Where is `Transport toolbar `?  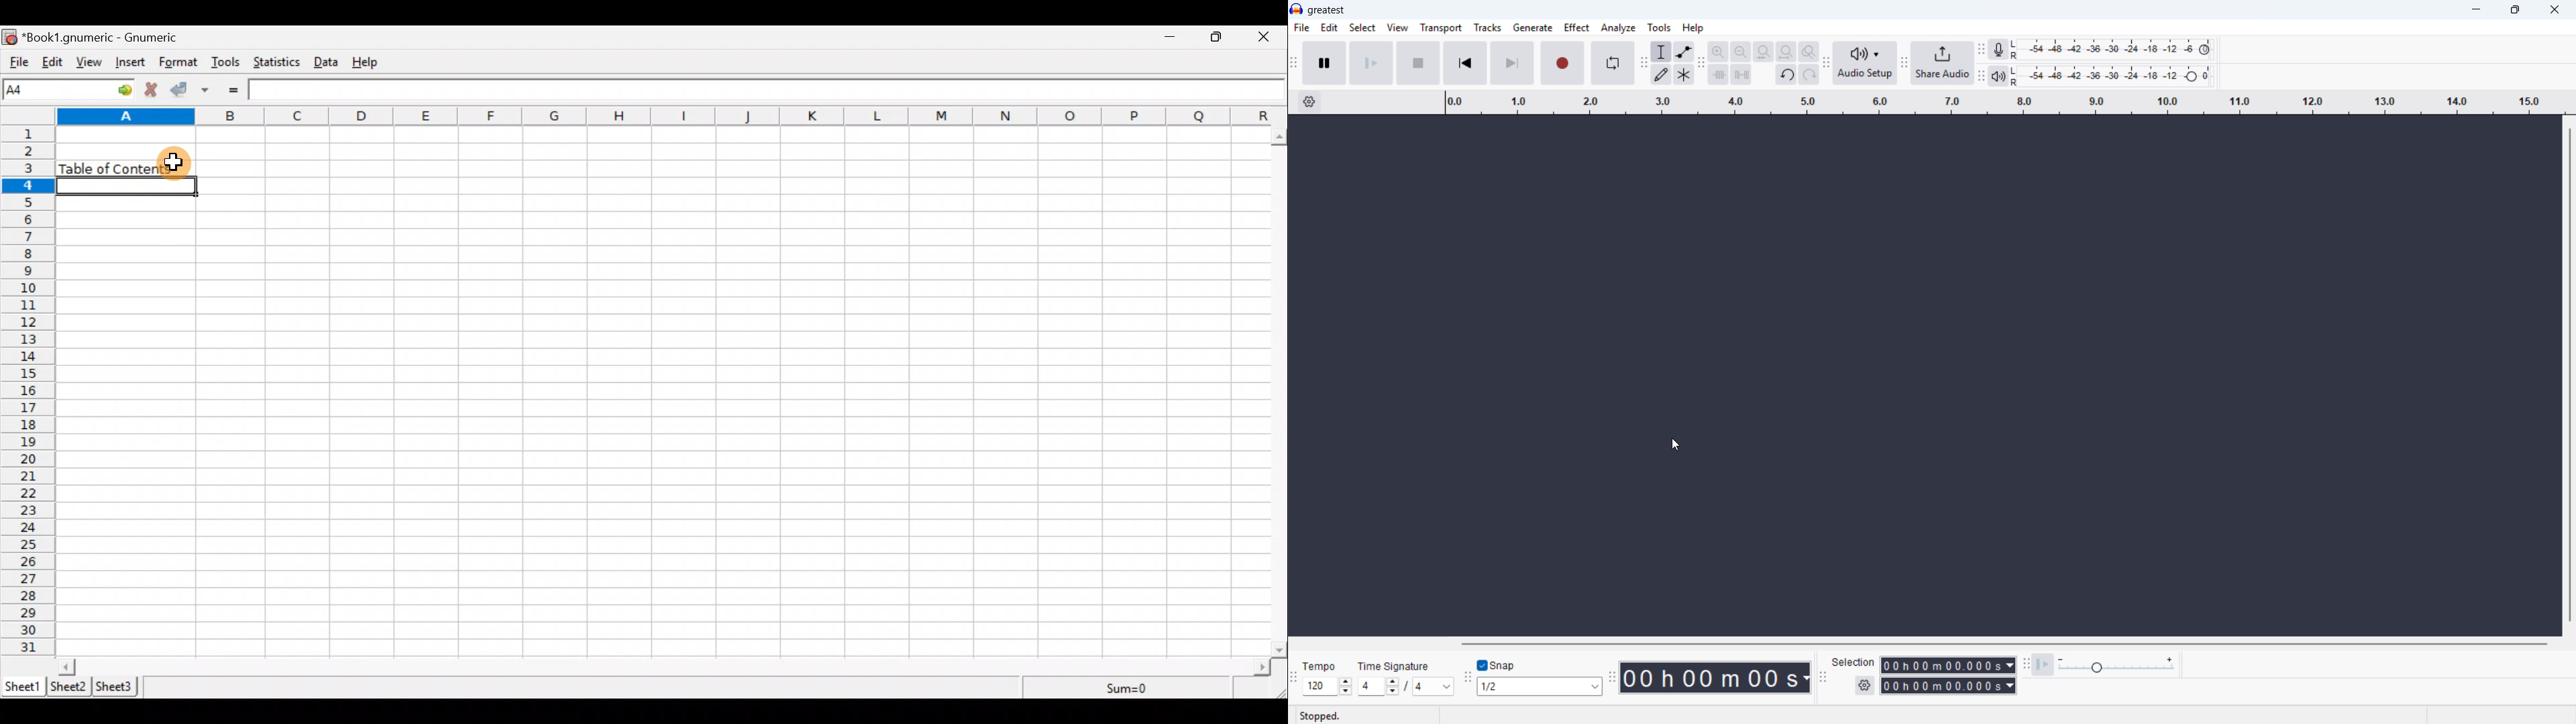
Transport toolbar  is located at coordinates (1294, 65).